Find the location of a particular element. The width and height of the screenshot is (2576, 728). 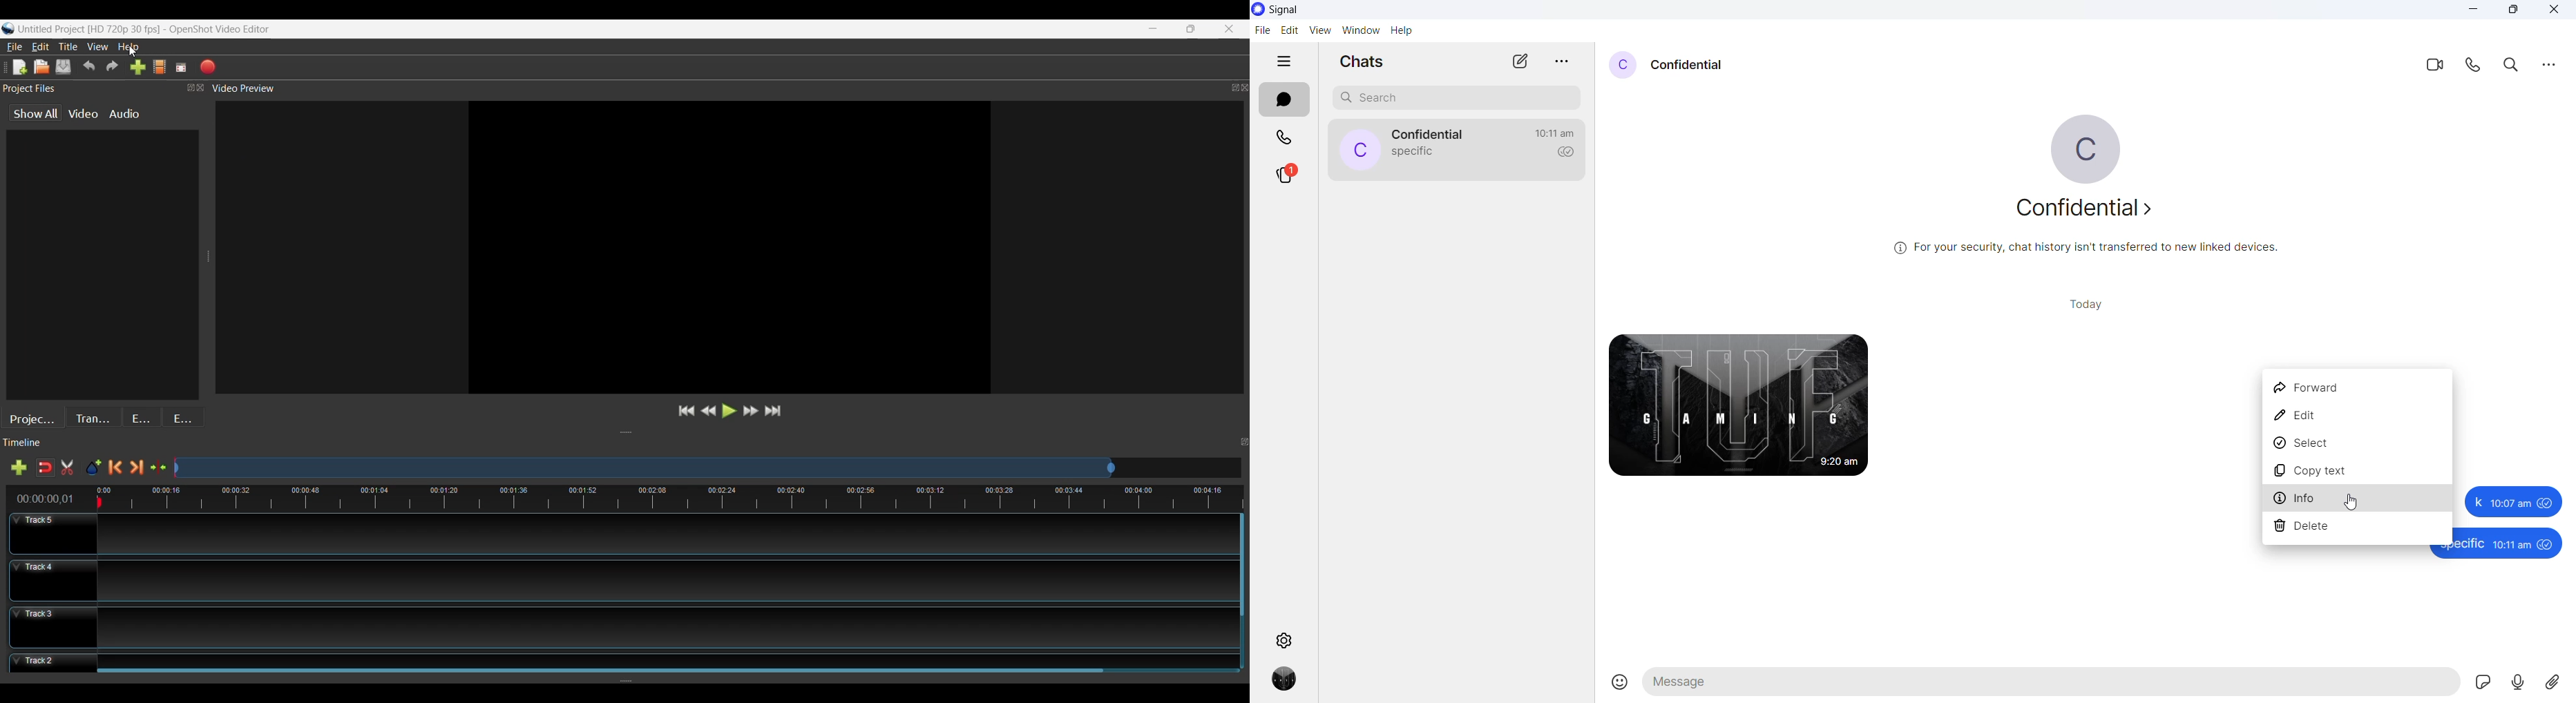

copy text is located at coordinates (2357, 474).